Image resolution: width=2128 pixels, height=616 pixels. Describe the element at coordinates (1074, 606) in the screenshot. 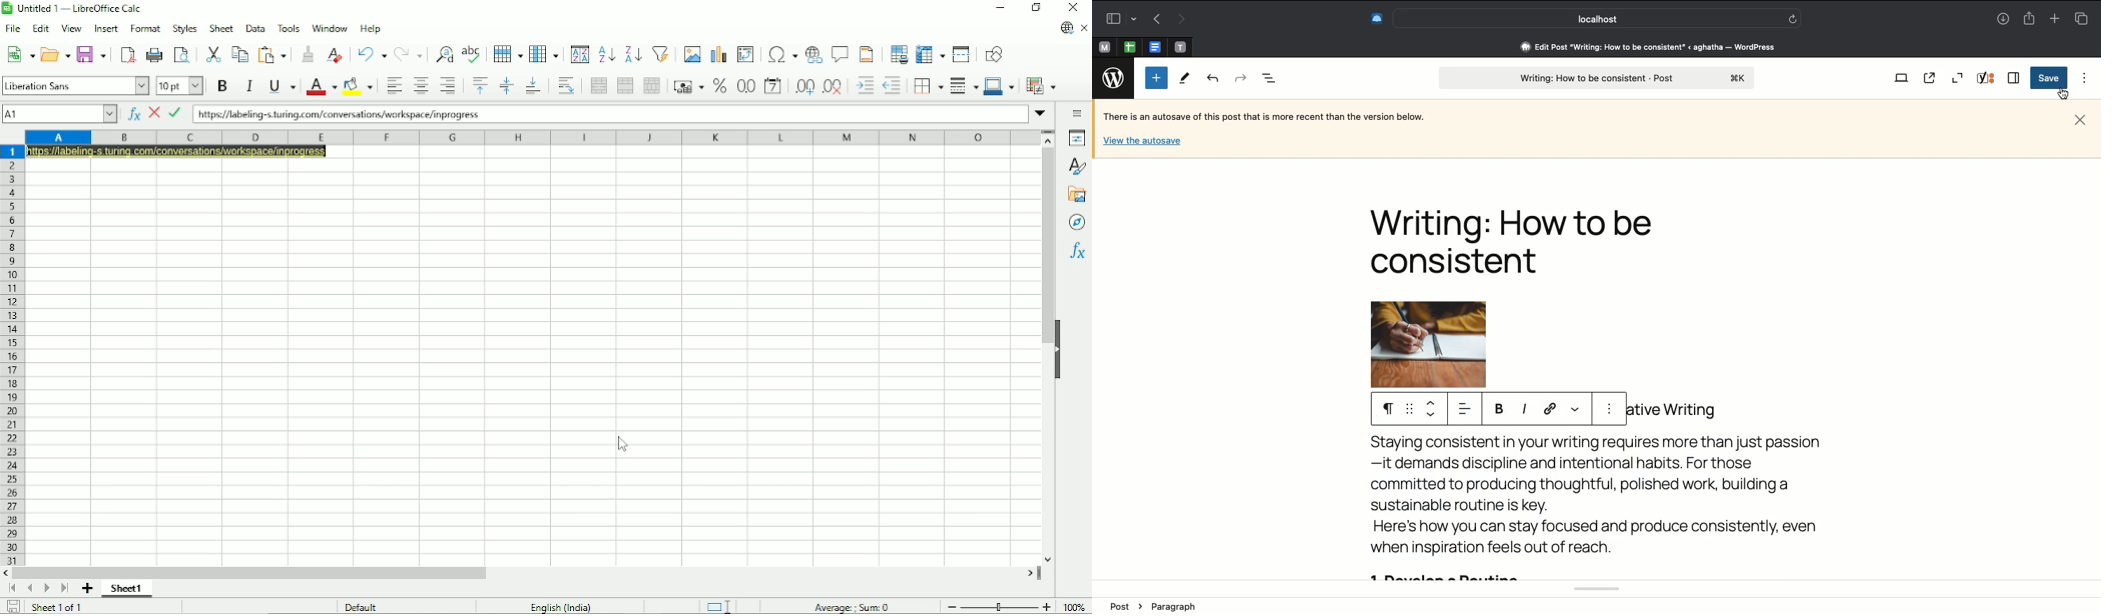

I see `Zoom factor` at that location.